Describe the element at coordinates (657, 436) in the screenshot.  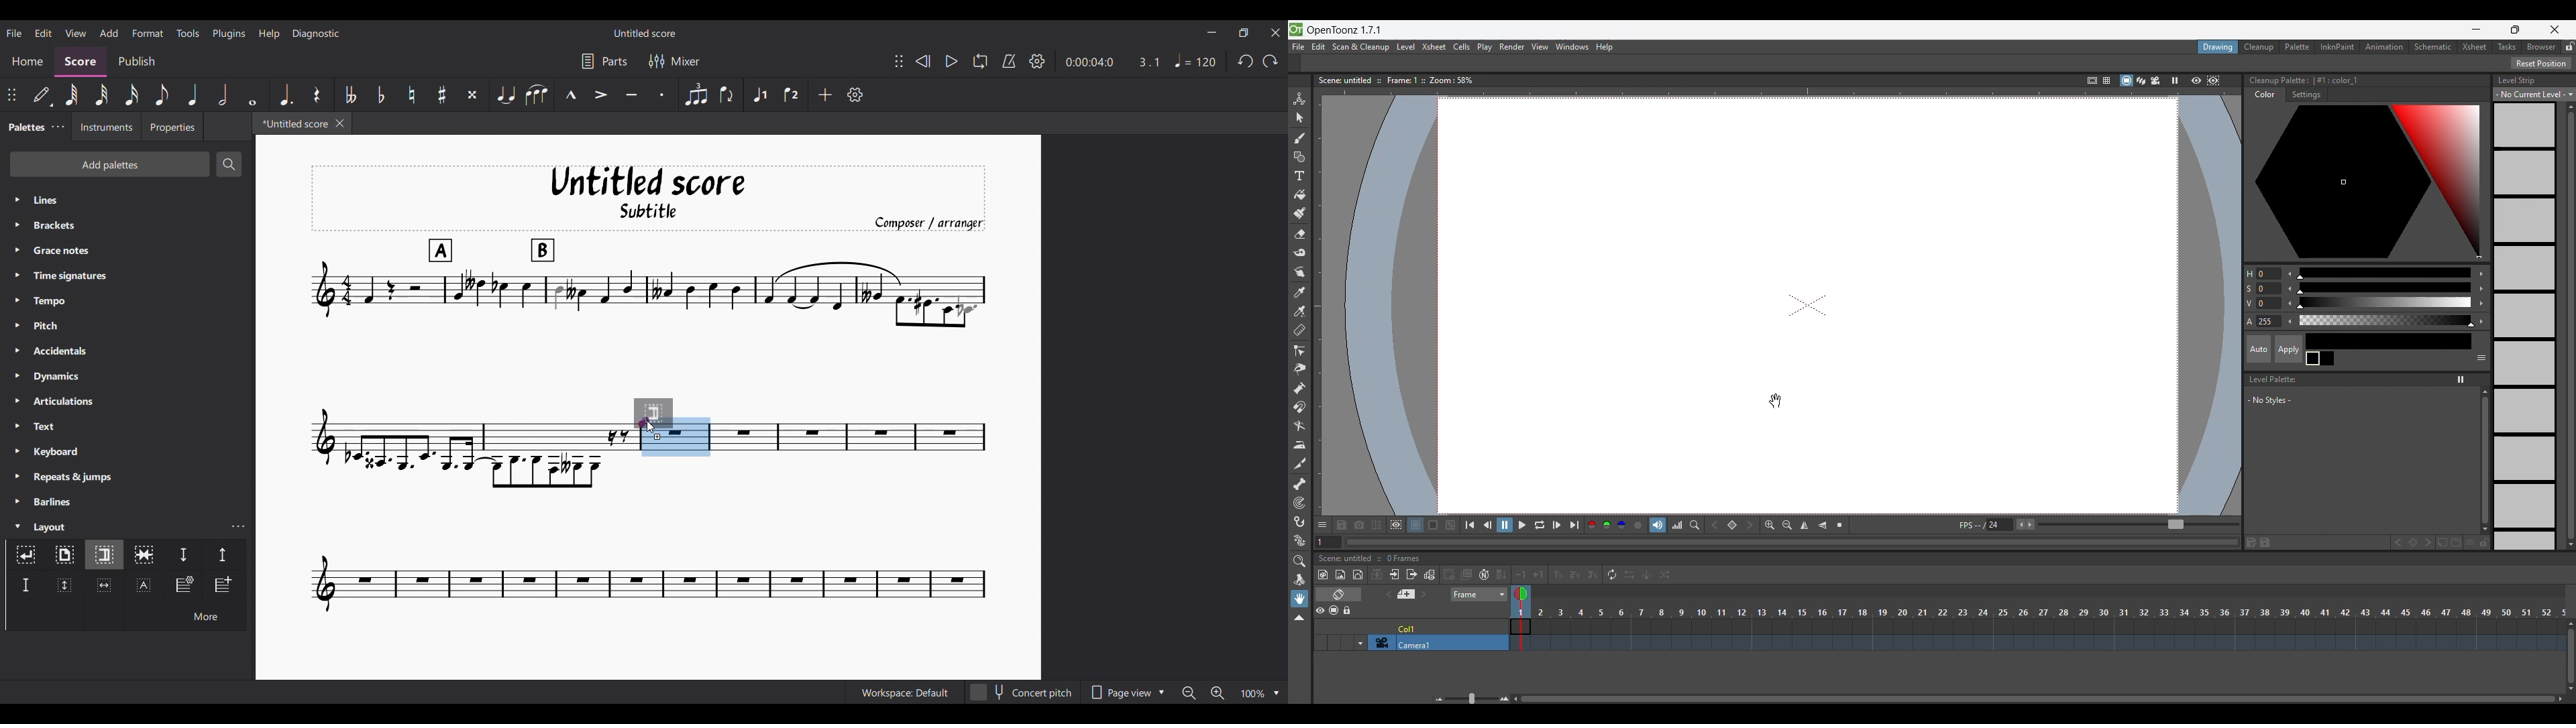
I see `Indicates addition` at that location.